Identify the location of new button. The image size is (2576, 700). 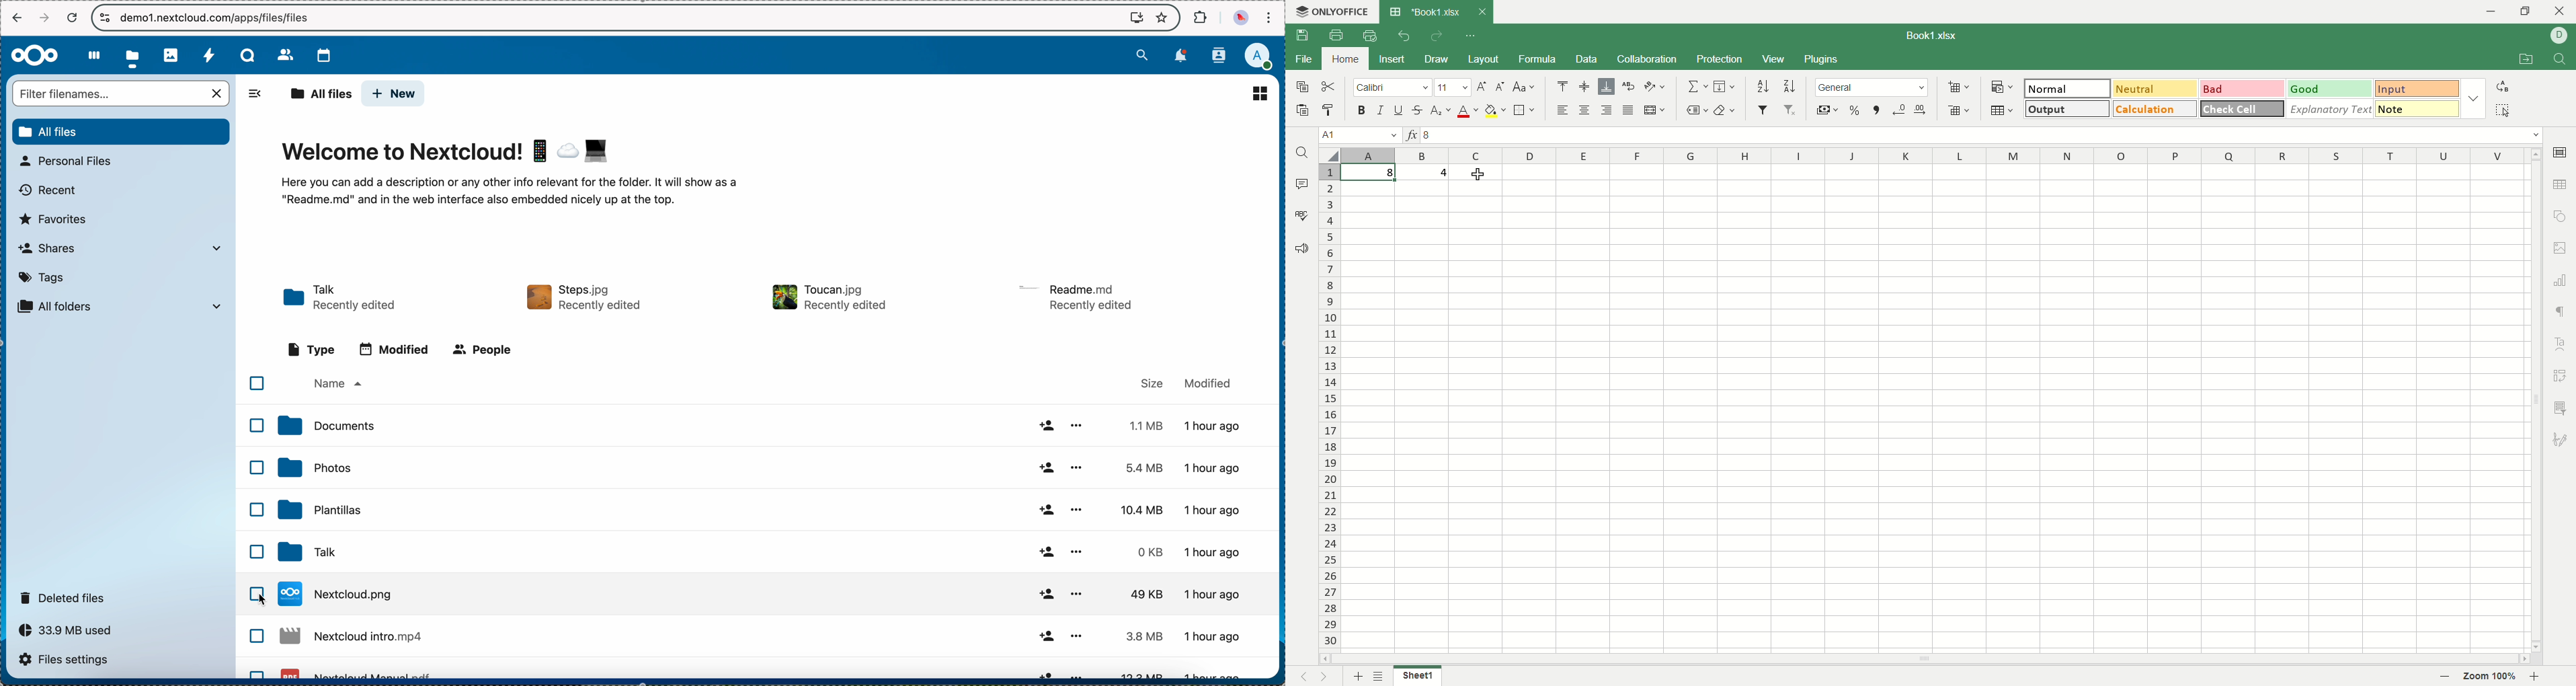
(394, 93).